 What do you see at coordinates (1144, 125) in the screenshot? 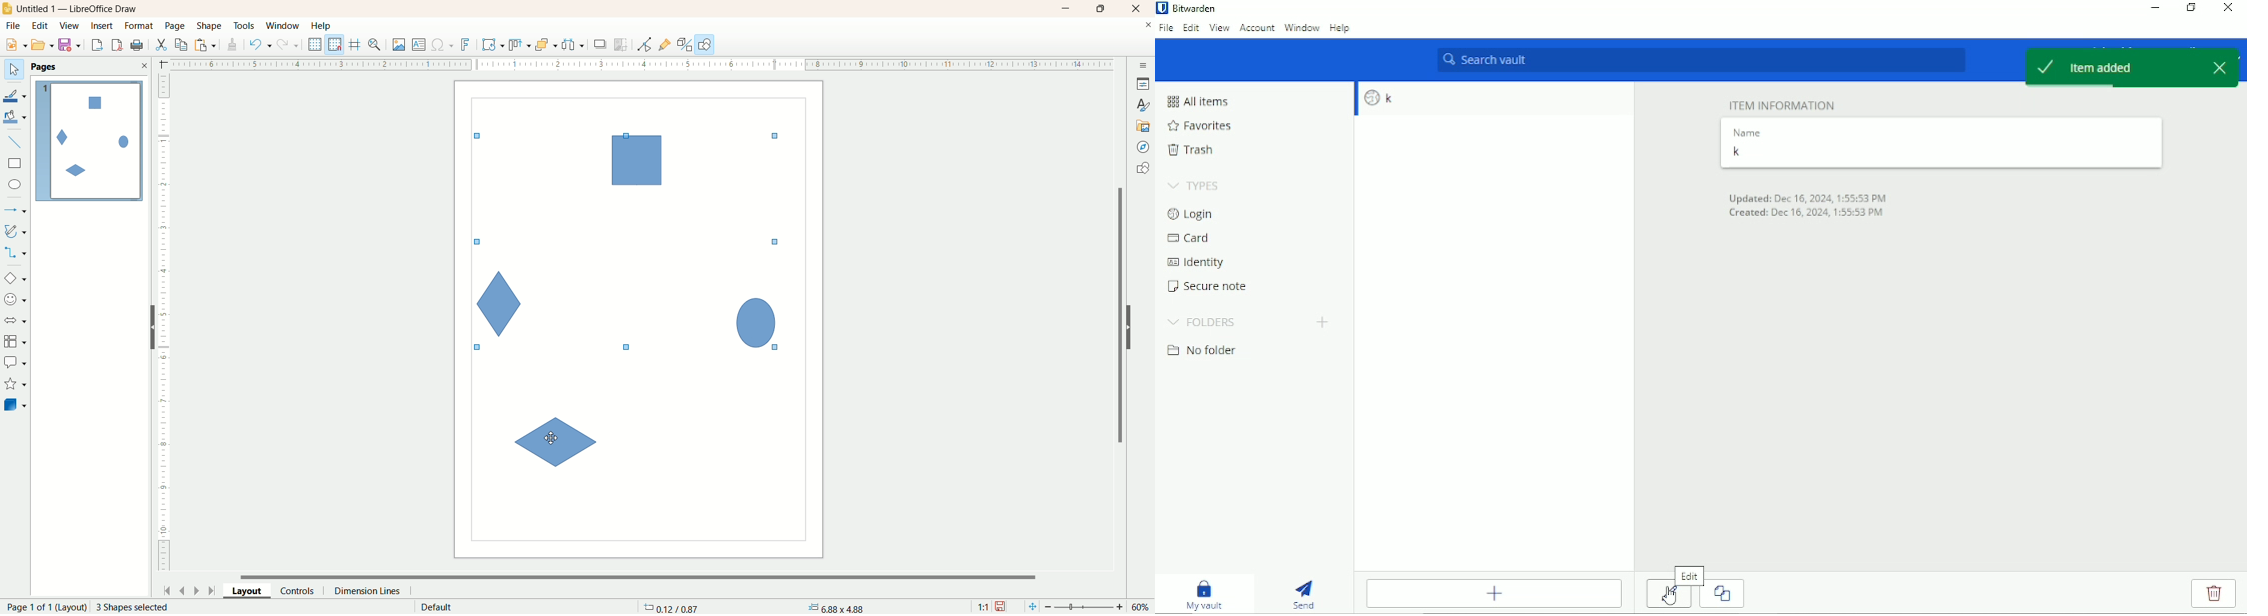
I see `gallery` at bounding box center [1144, 125].